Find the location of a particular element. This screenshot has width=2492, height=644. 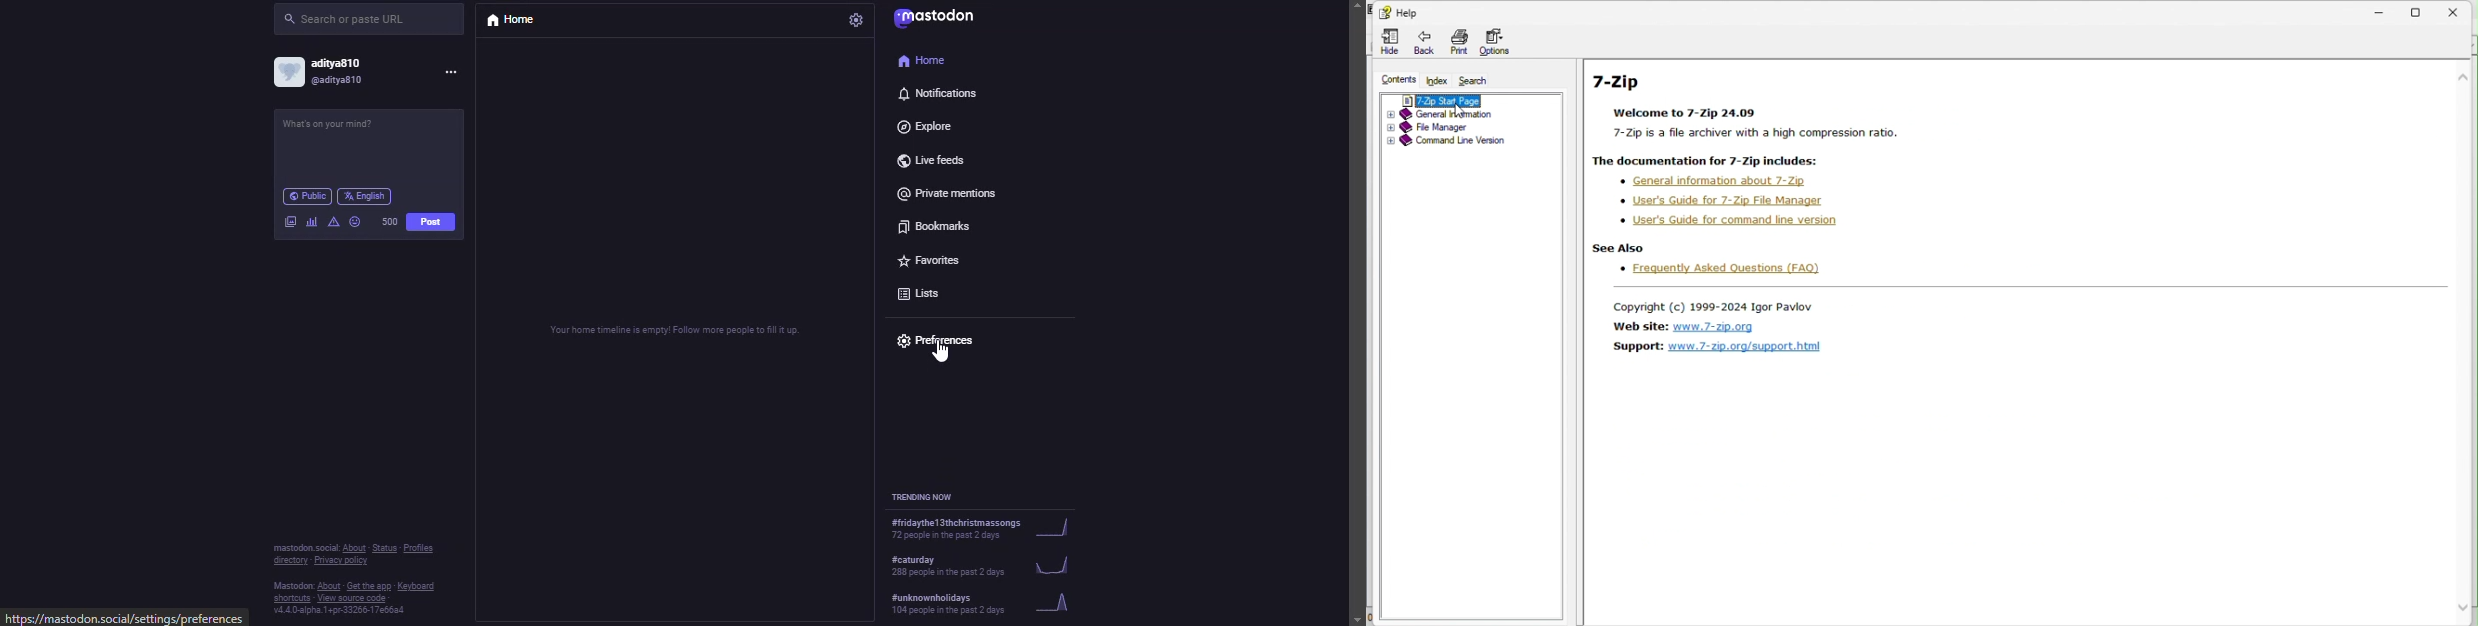

trending is located at coordinates (999, 532).